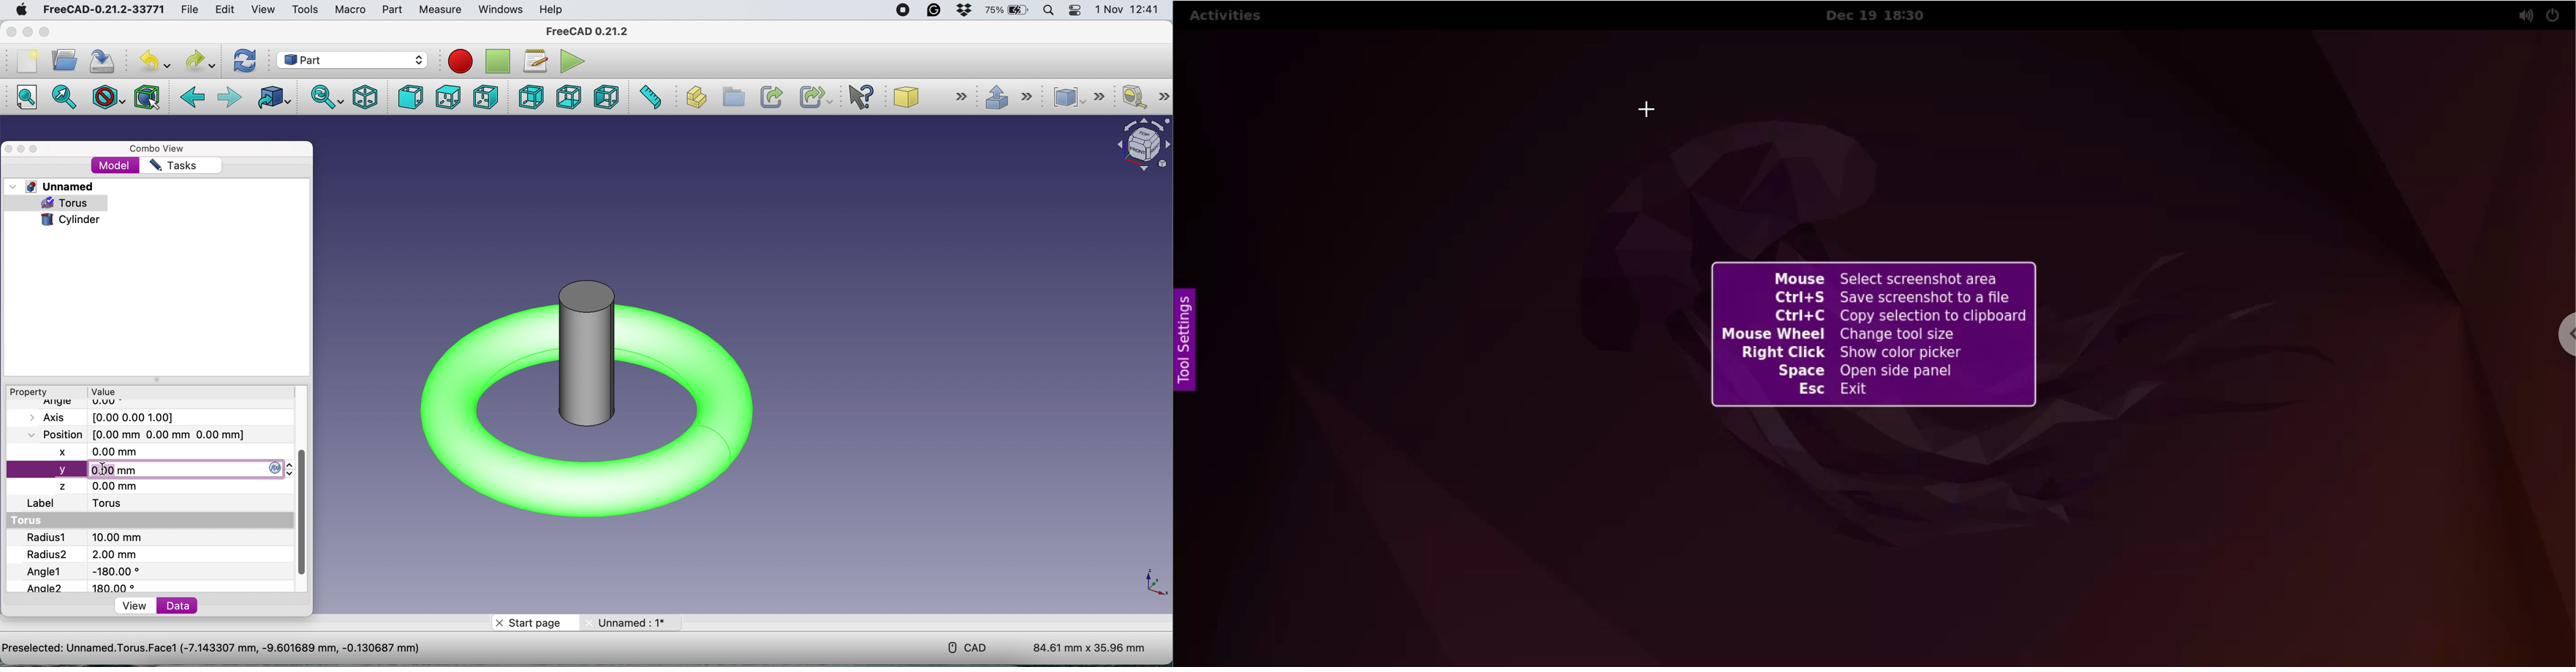 This screenshot has width=2576, height=672. I want to click on macro, so click(348, 9).